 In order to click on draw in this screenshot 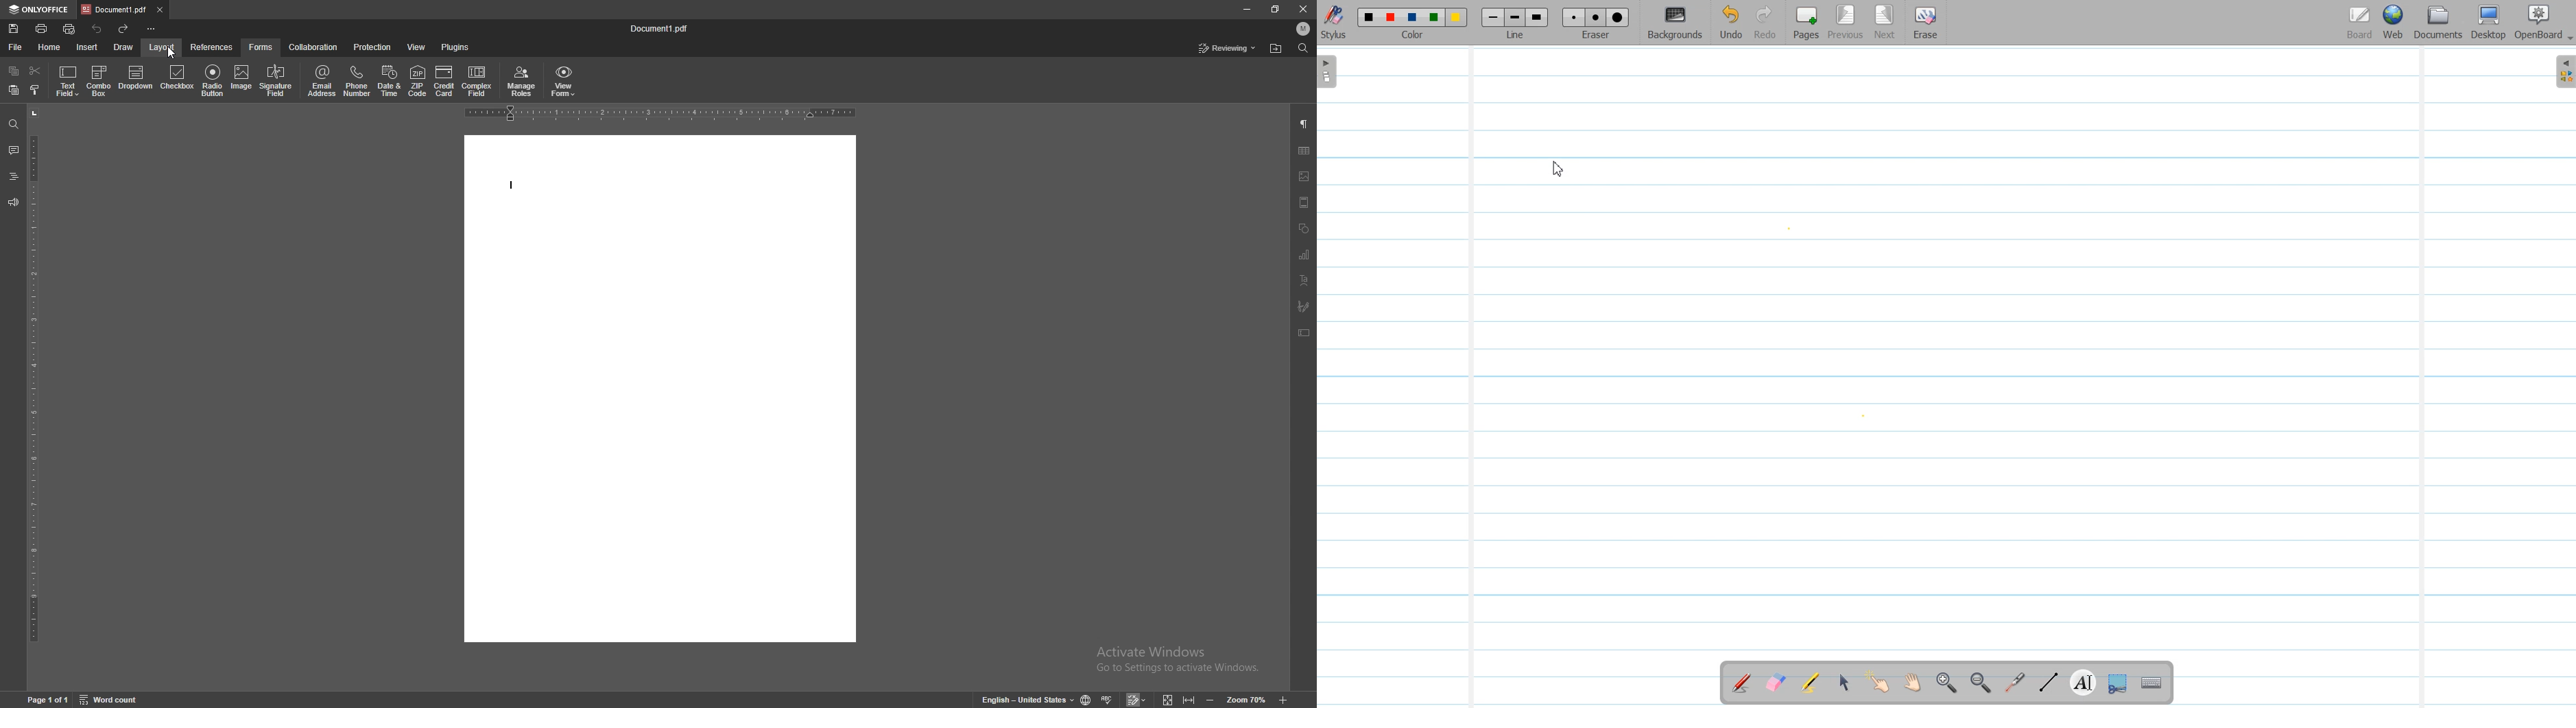, I will do `click(123, 47)`.